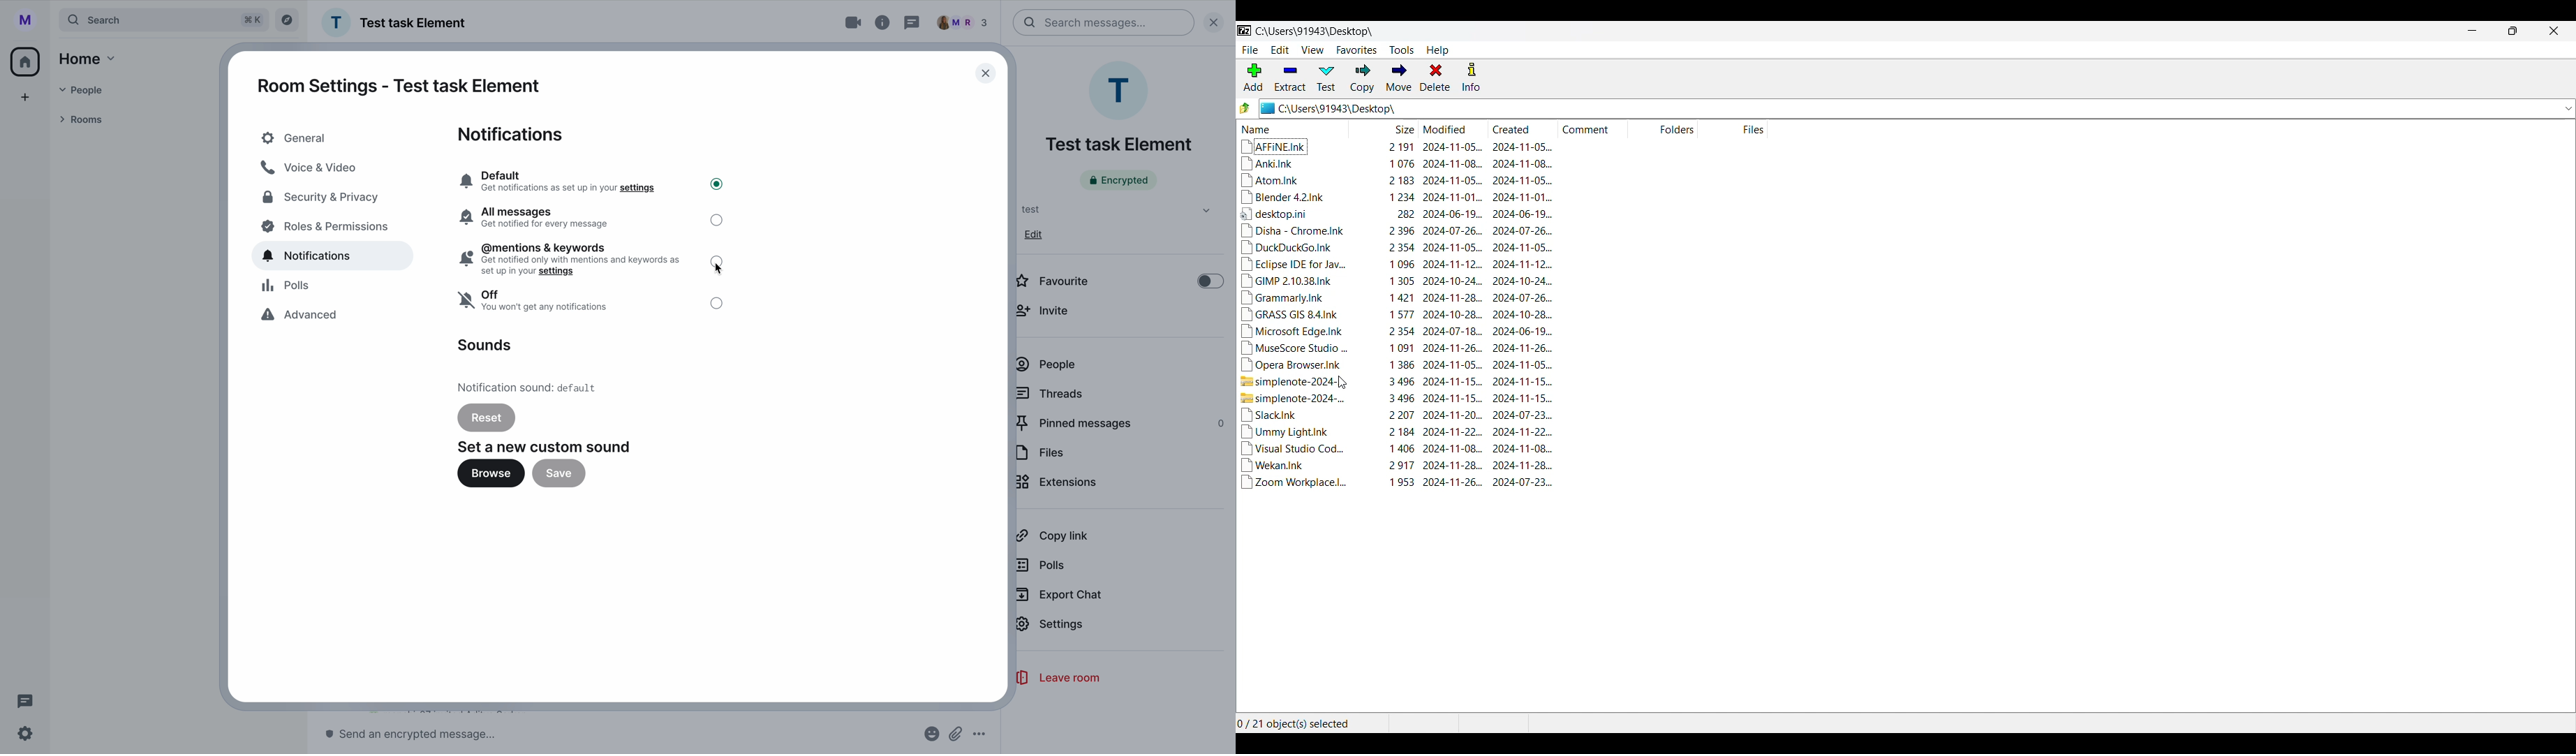  I want to click on set a new custom sound, so click(546, 447).